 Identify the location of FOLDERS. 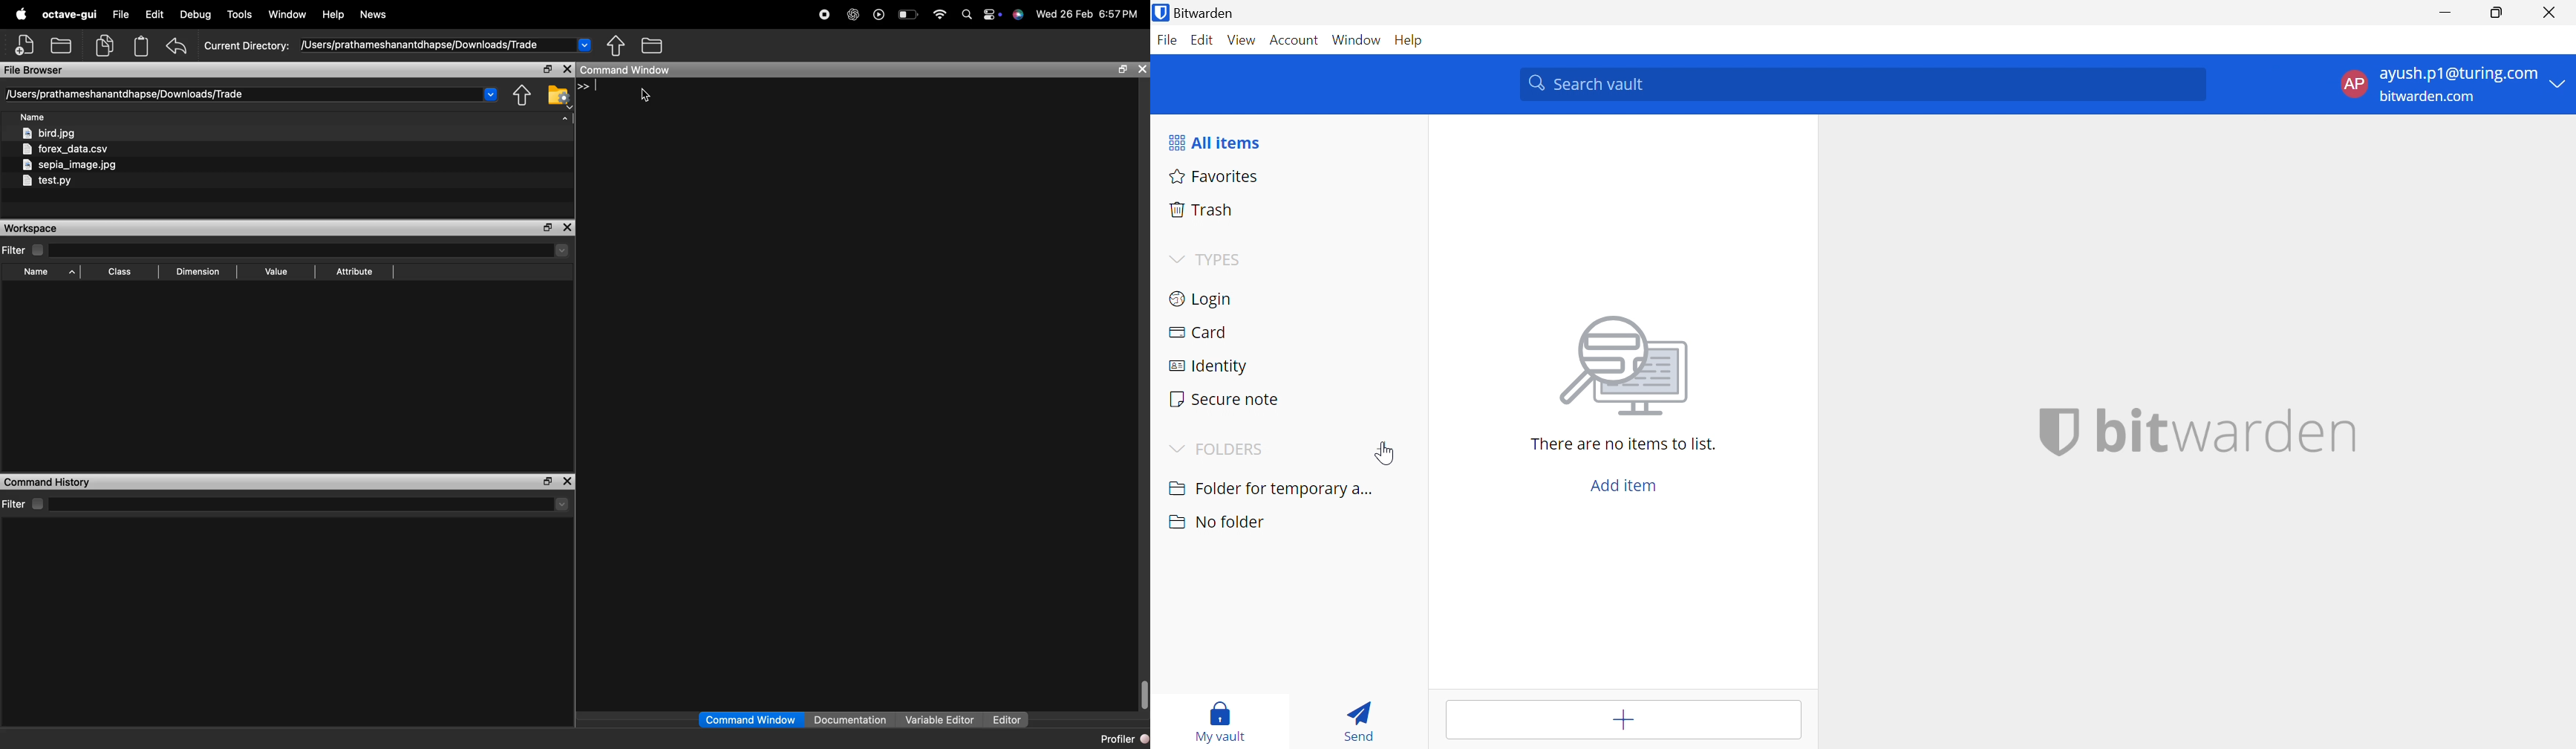
(1232, 450).